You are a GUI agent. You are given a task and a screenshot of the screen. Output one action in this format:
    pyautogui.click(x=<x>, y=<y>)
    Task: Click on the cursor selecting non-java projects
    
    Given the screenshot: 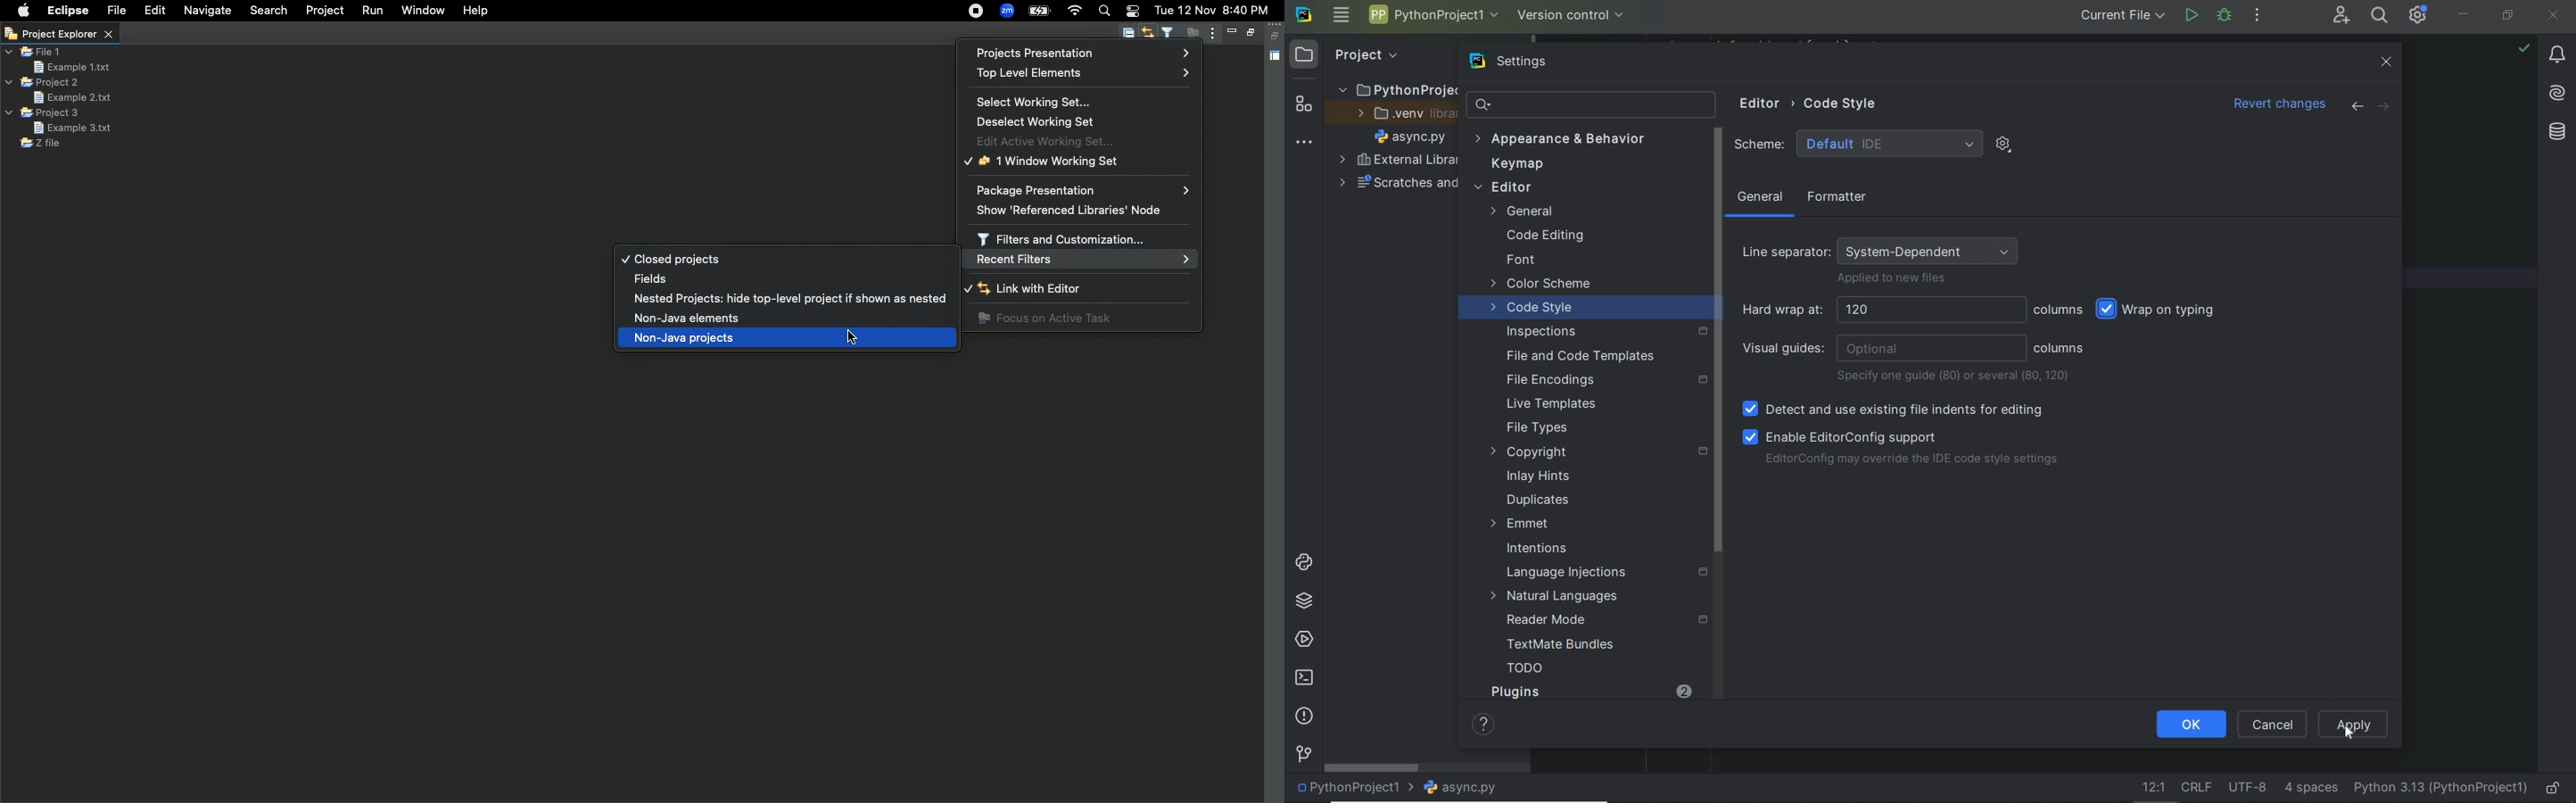 What is the action you would take?
    pyautogui.click(x=844, y=338)
    